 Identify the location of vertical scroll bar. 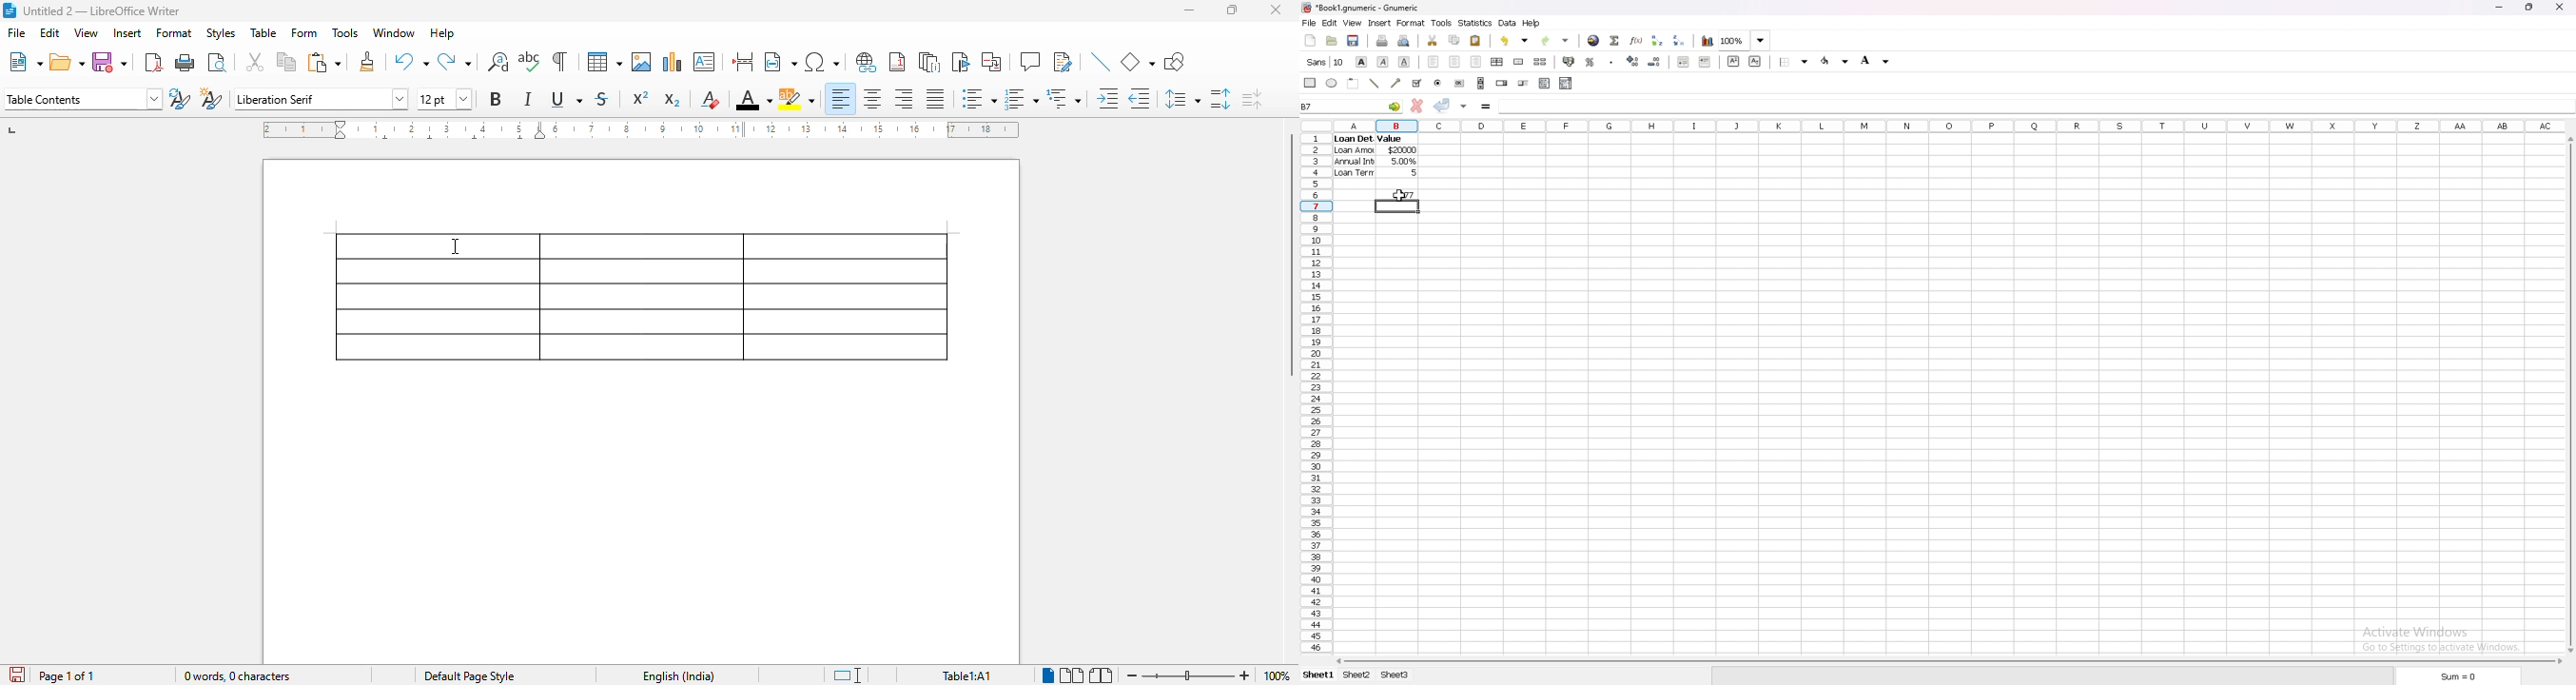
(1288, 254).